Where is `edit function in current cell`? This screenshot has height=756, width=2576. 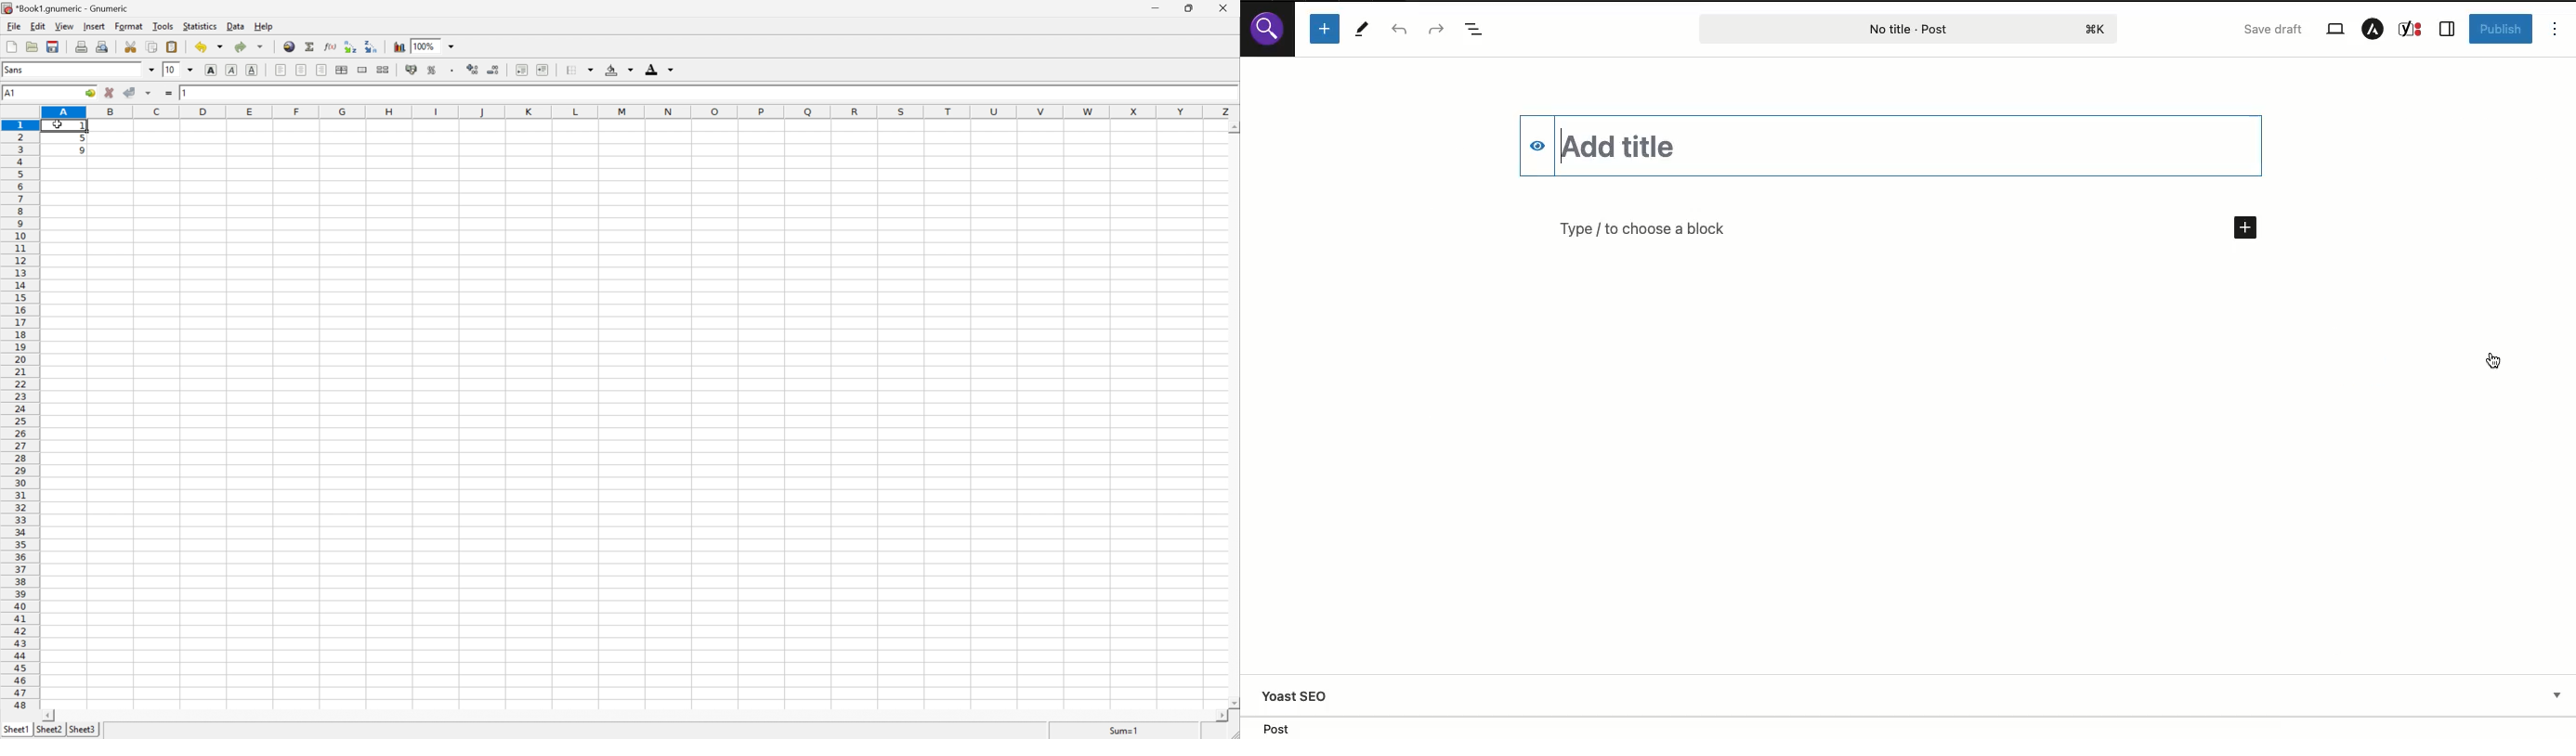 edit function in current cell is located at coordinates (331, 46).